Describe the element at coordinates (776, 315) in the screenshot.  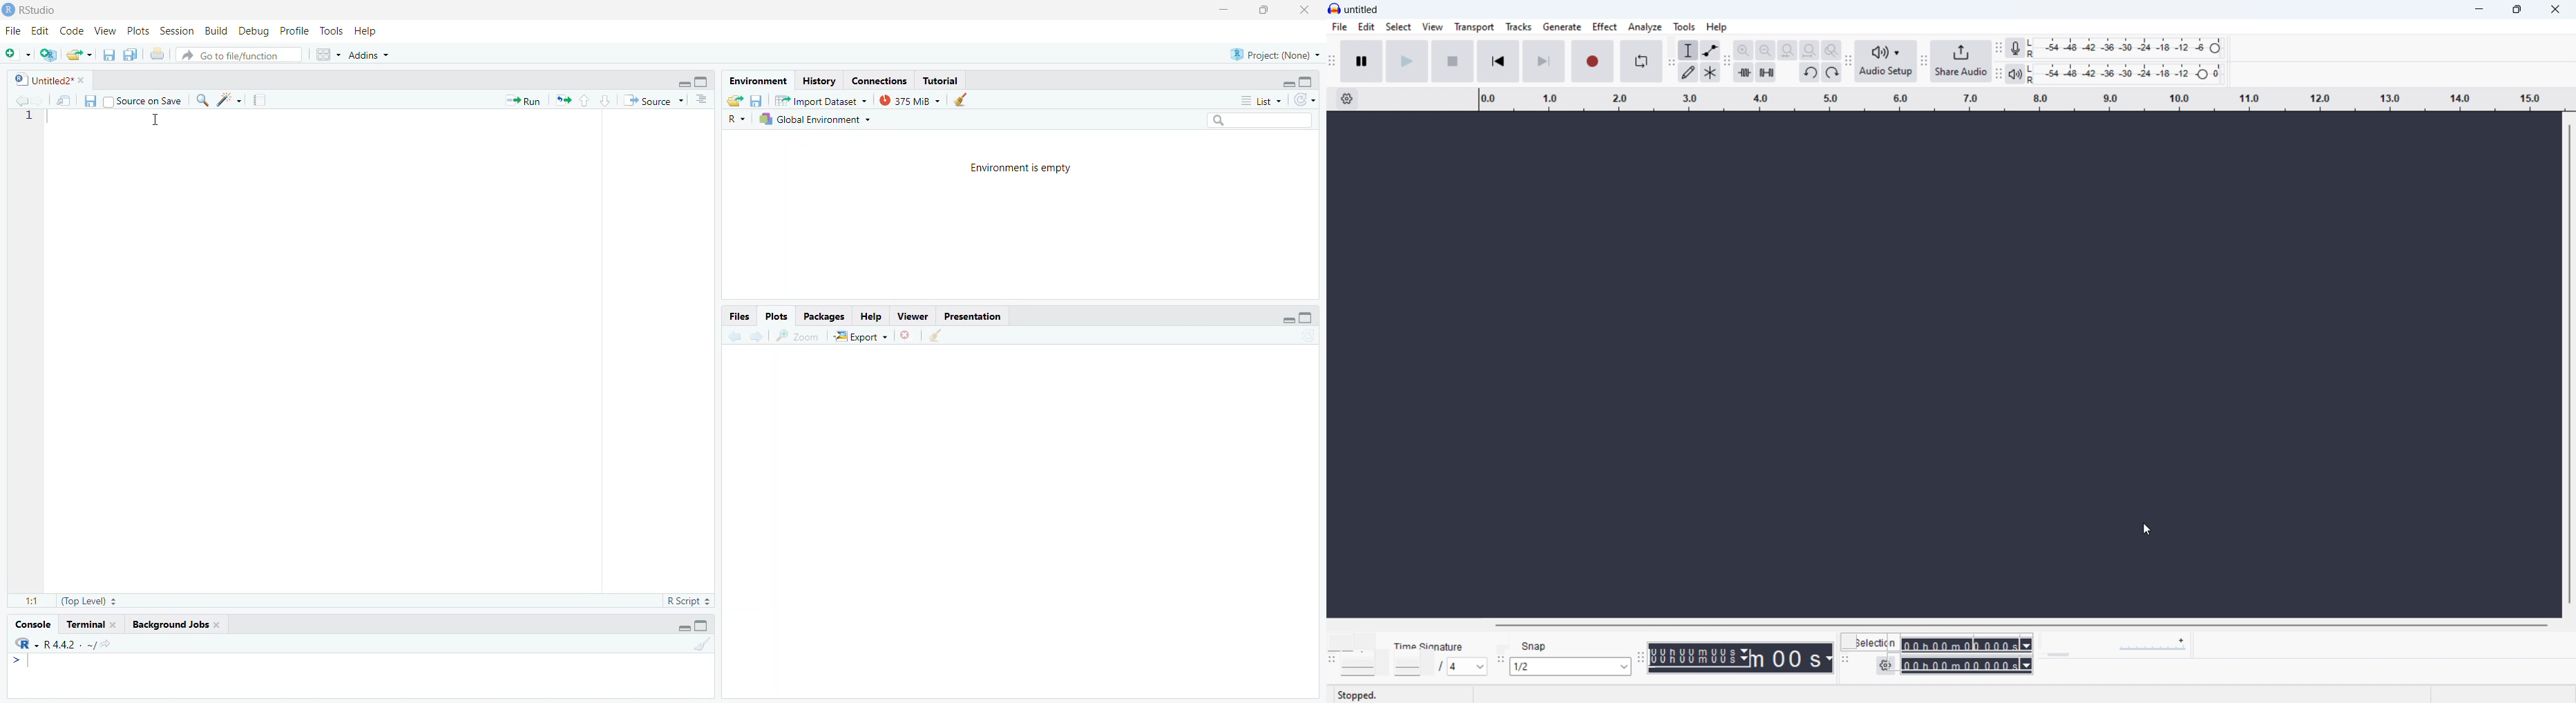
I see `Plots` at that location.